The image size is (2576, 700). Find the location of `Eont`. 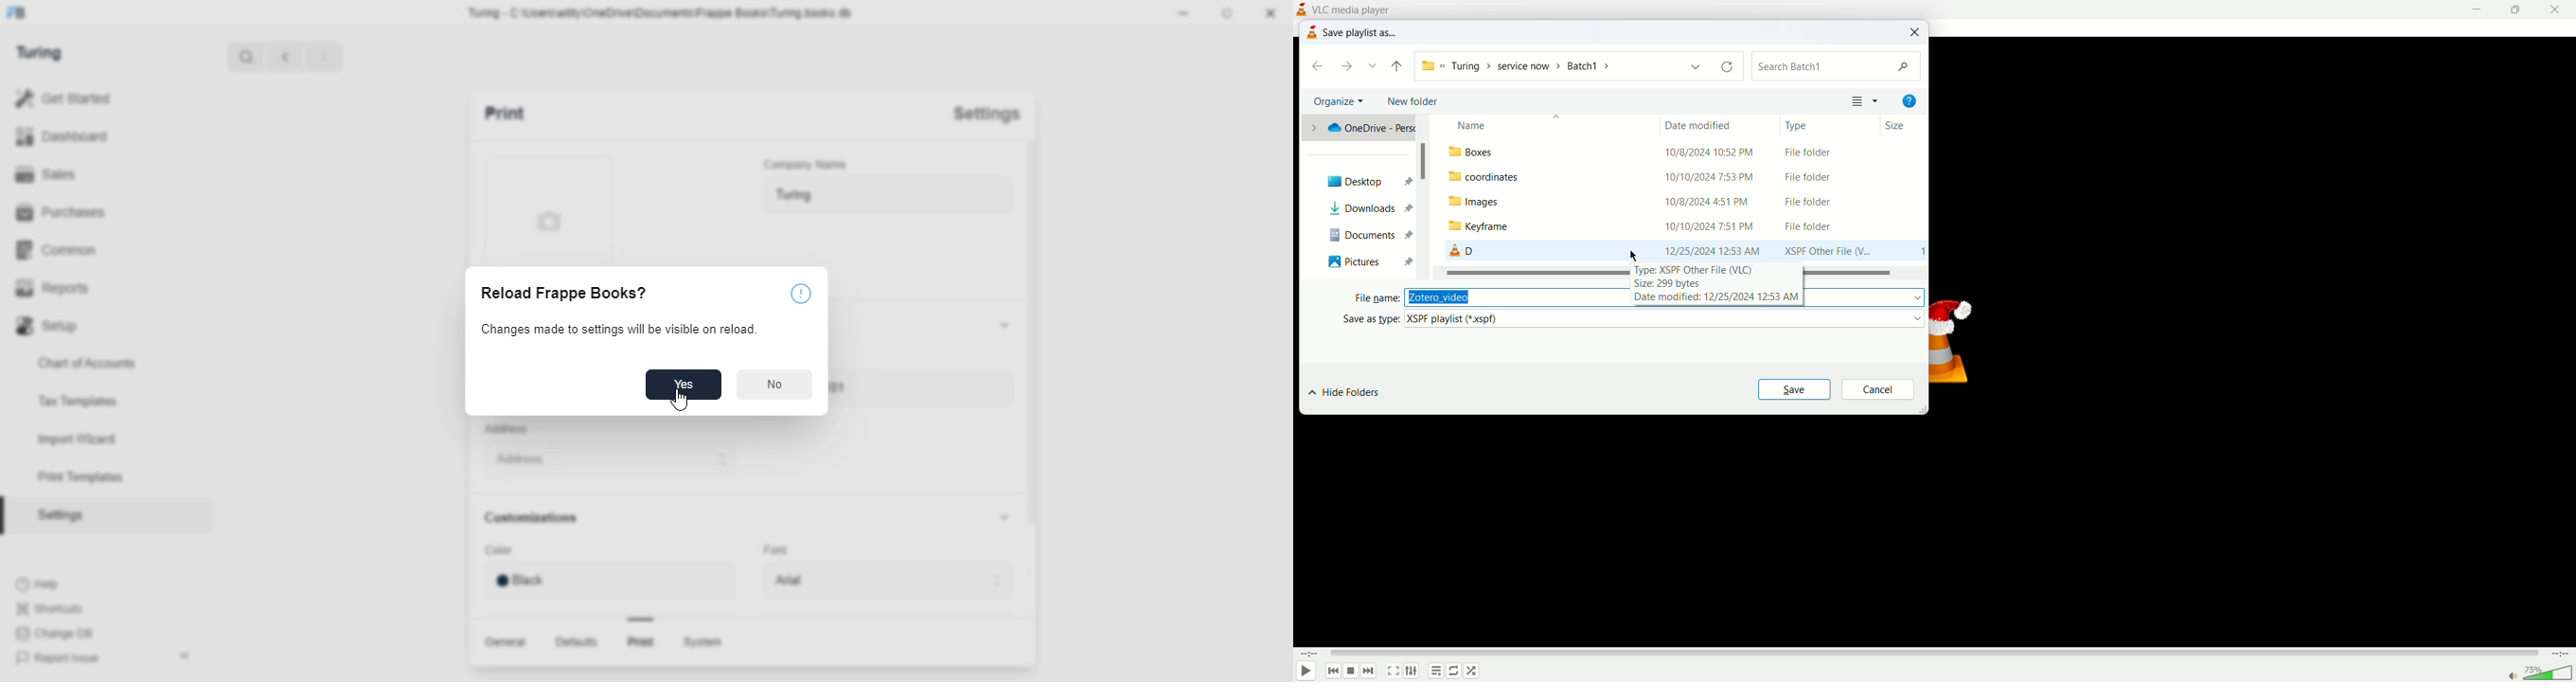

Eont is located at coordinates (778, 547).